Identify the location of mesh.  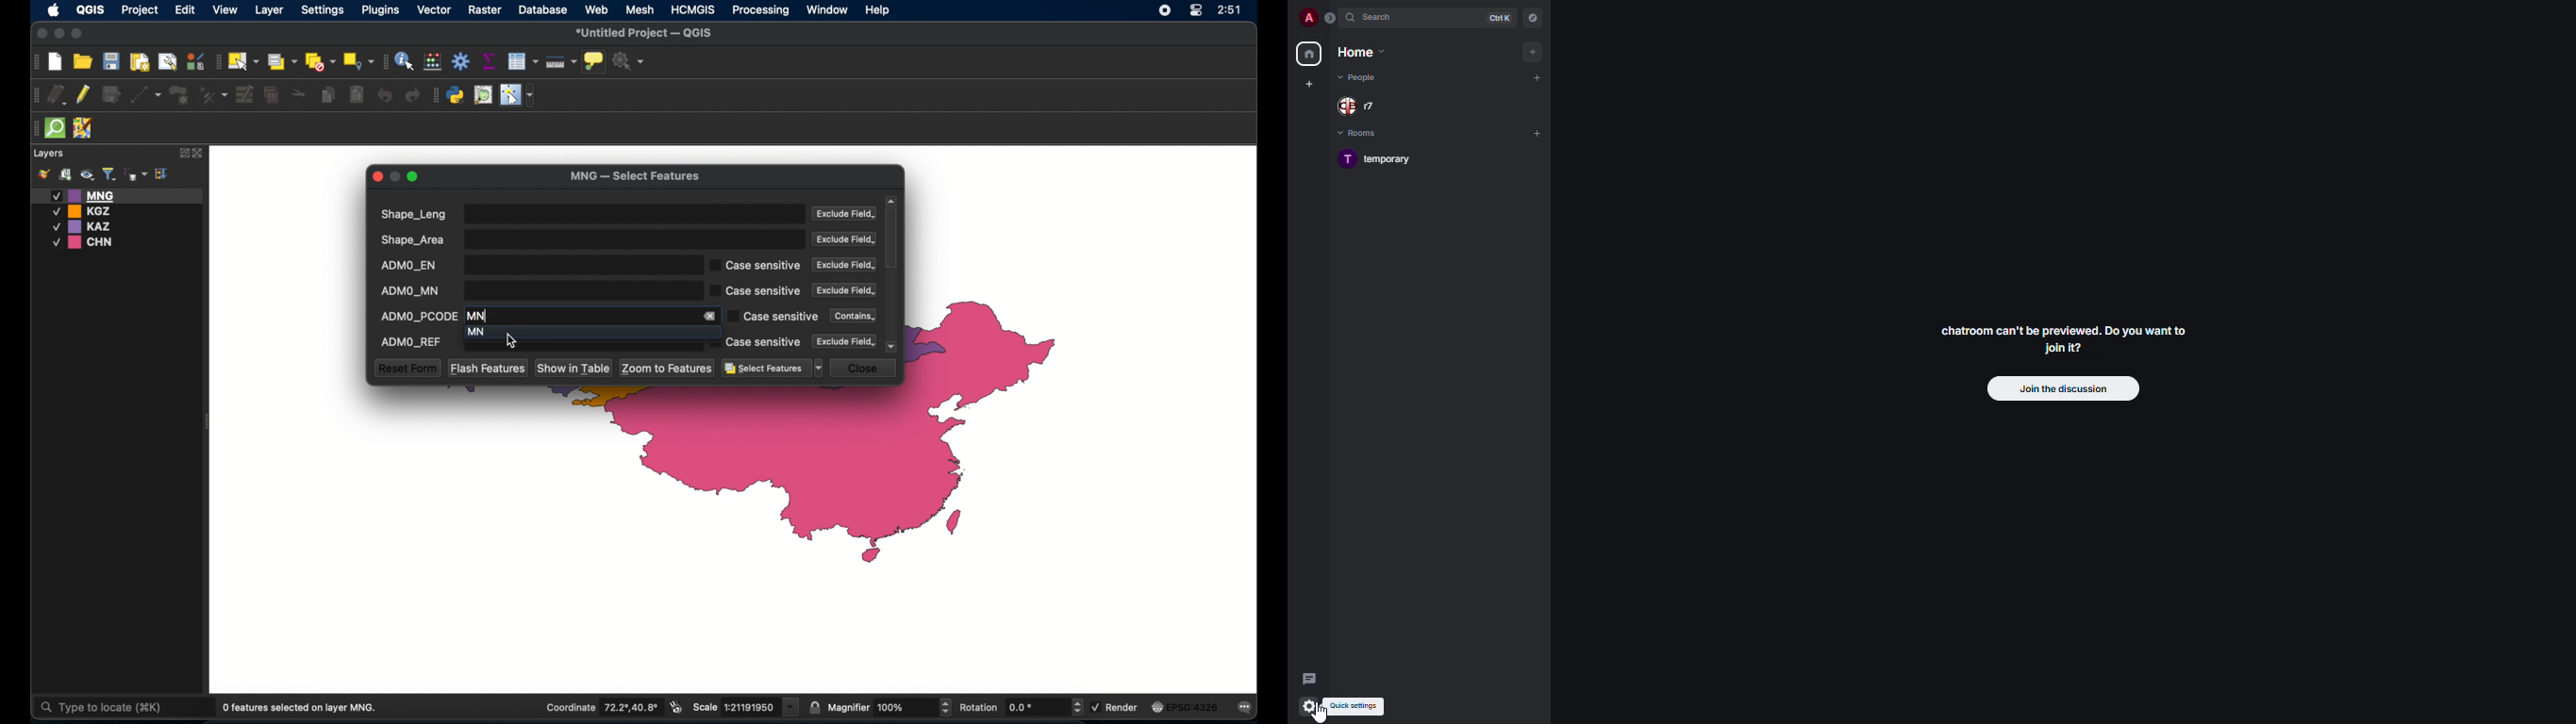
(641, 10).